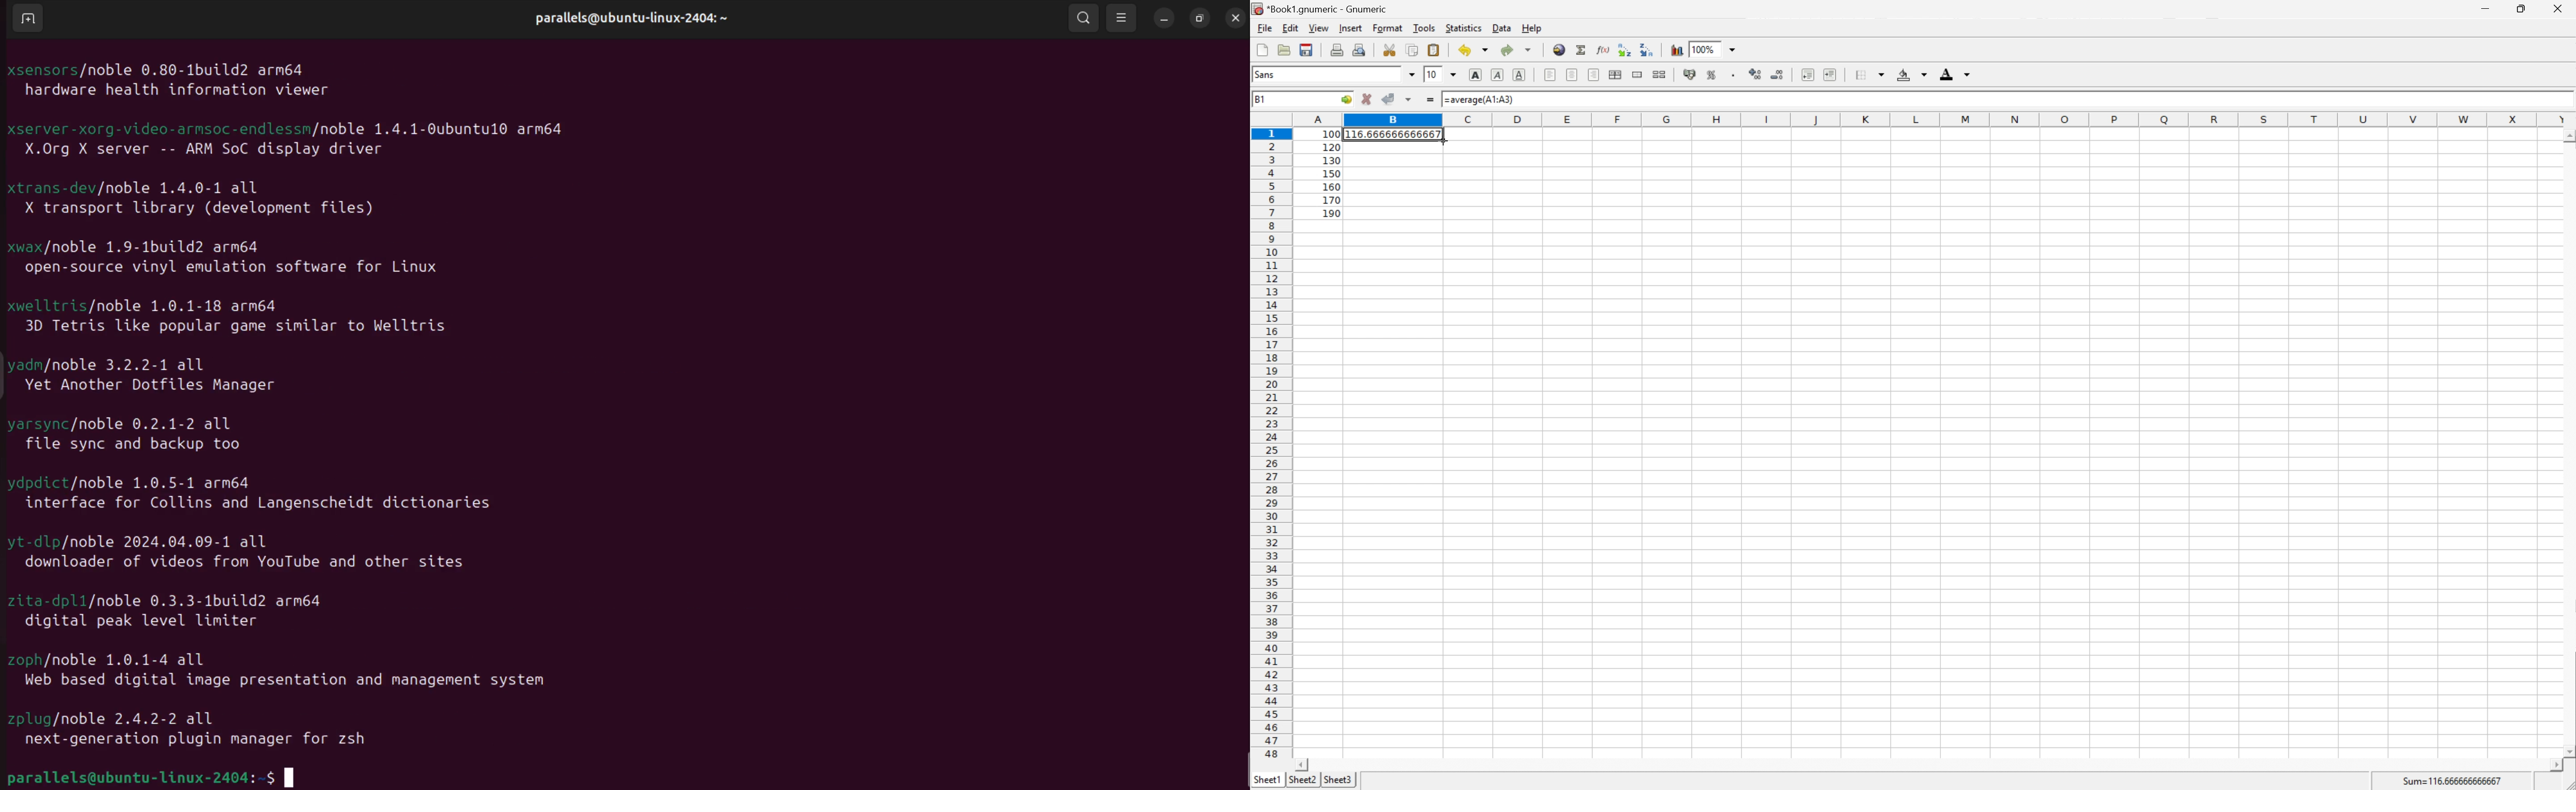 The width and height of the screenshot is (2576, 812). I want to click on Sum into current cell, so click(1579, 49).